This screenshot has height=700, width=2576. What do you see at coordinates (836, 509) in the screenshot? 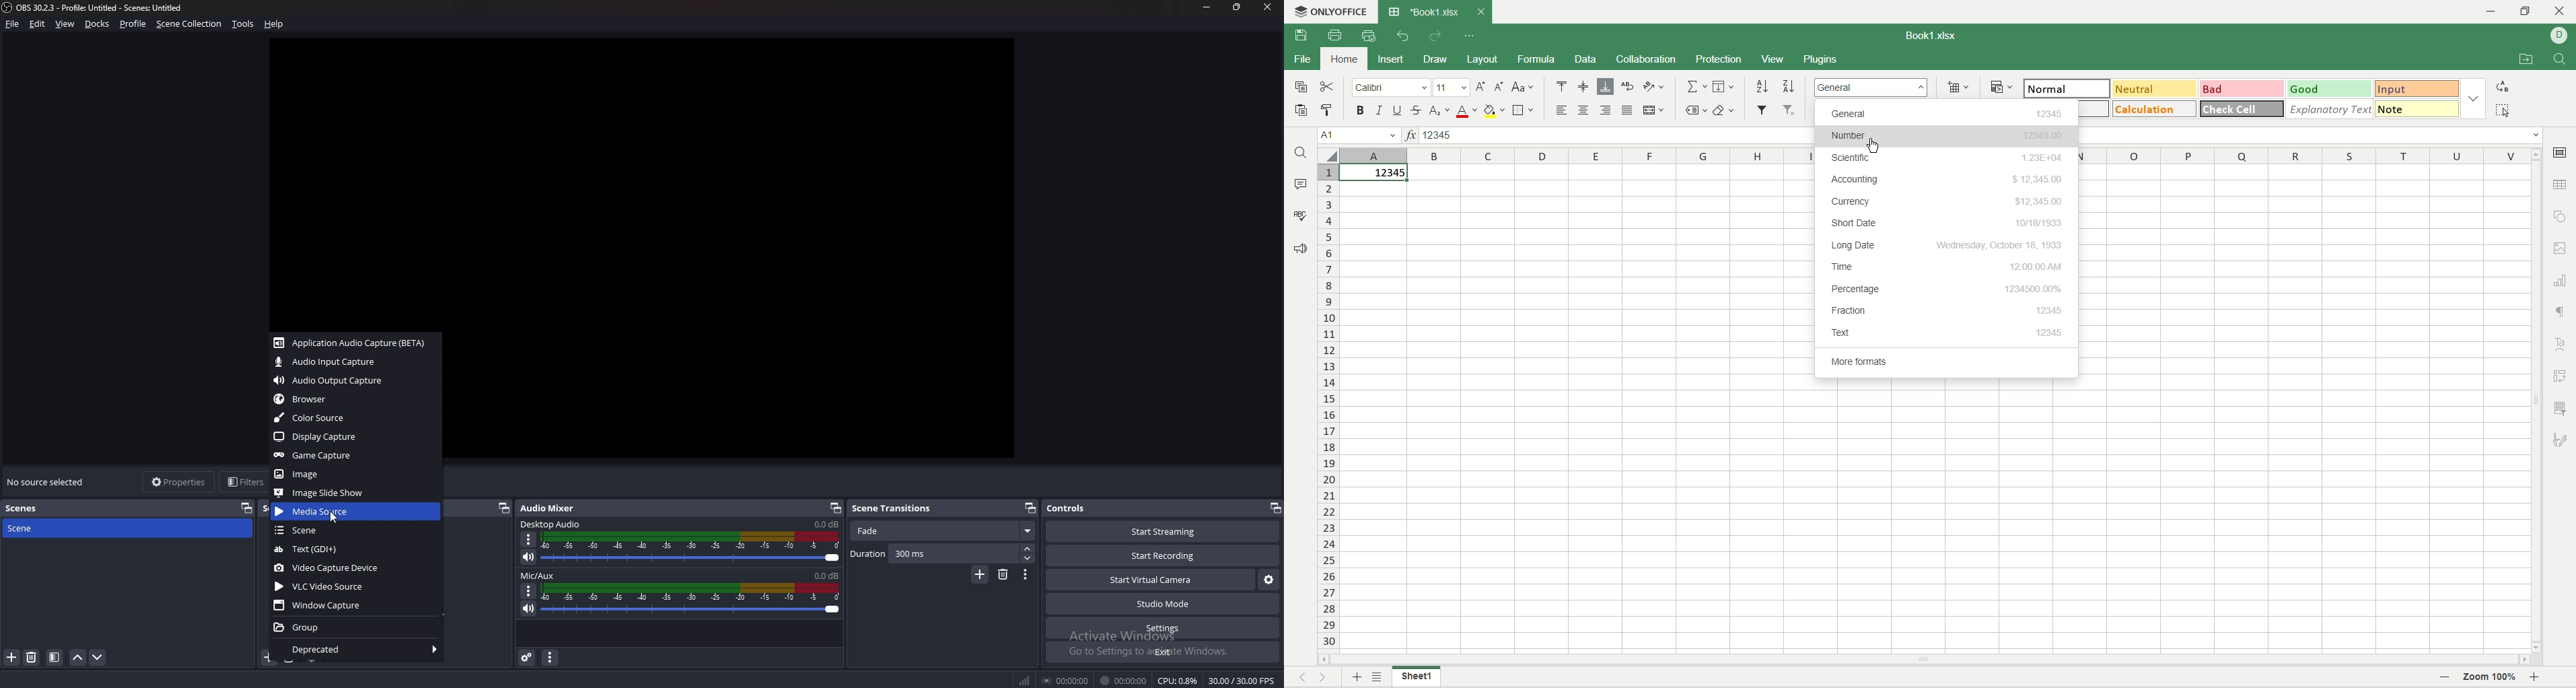
I see `Pop out` at bounding box center [836, 509].